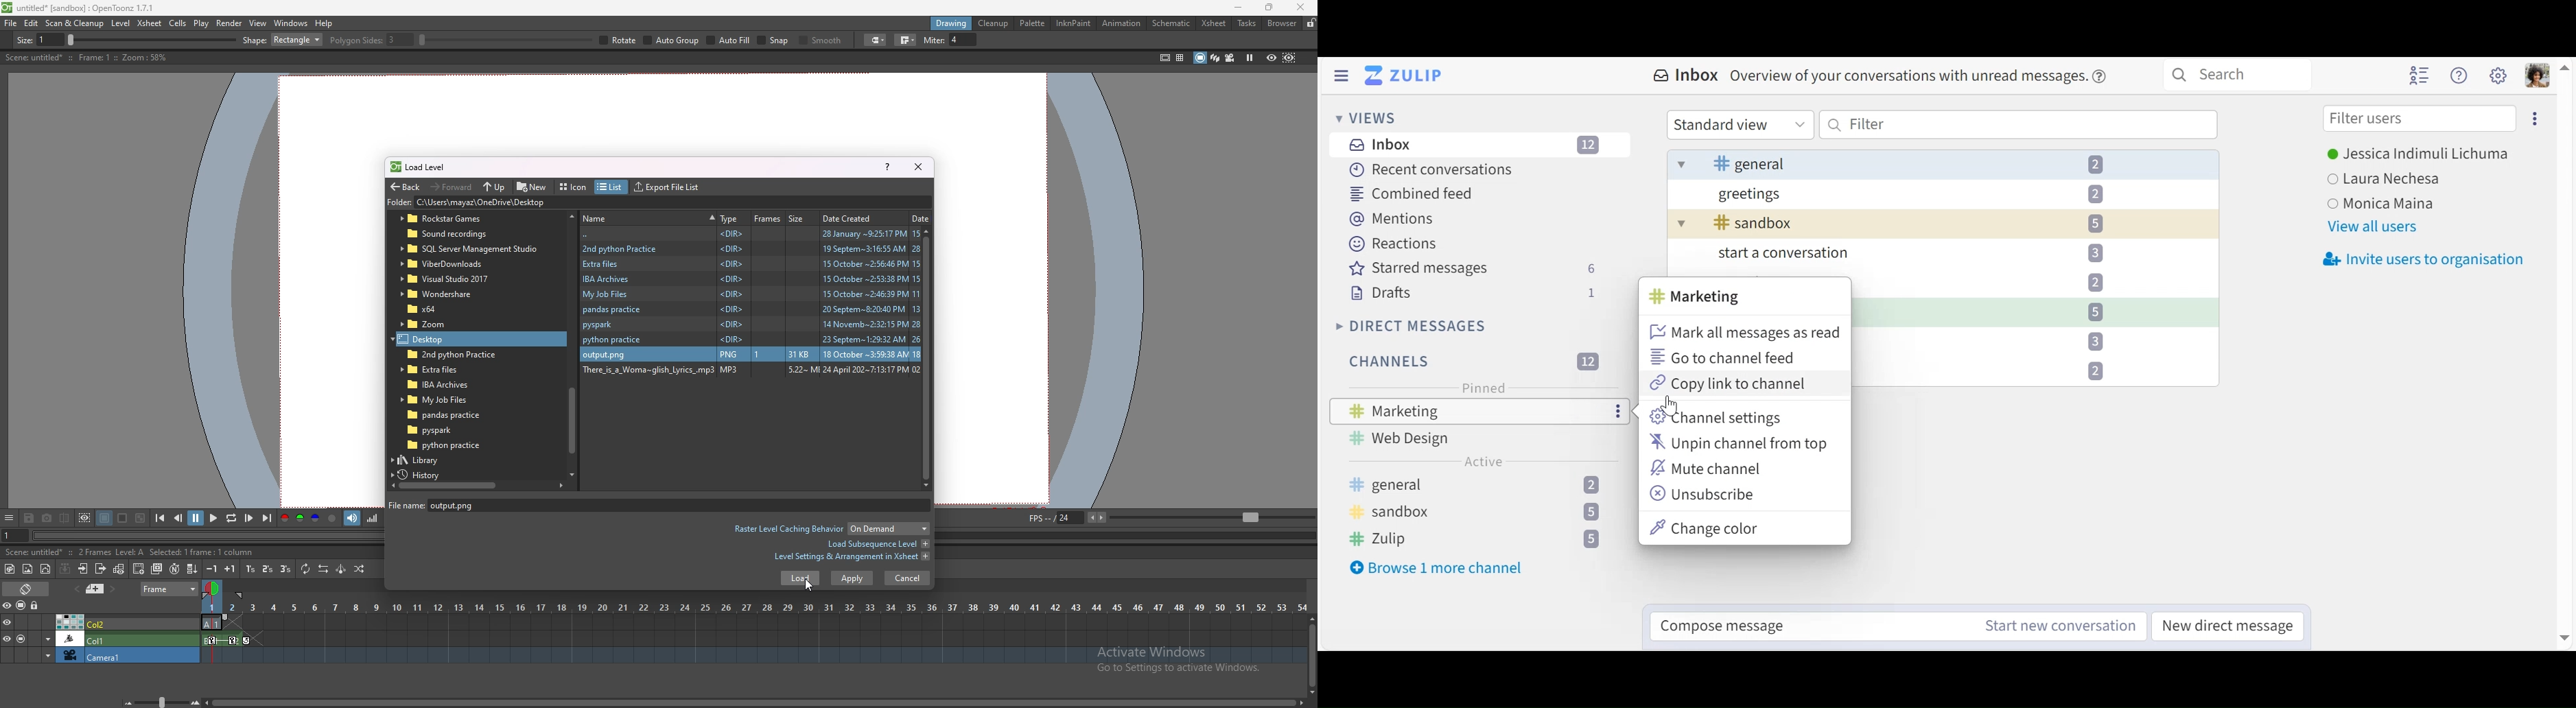 The image size is (2576, 728). I want to click on history, so click(424, 475).